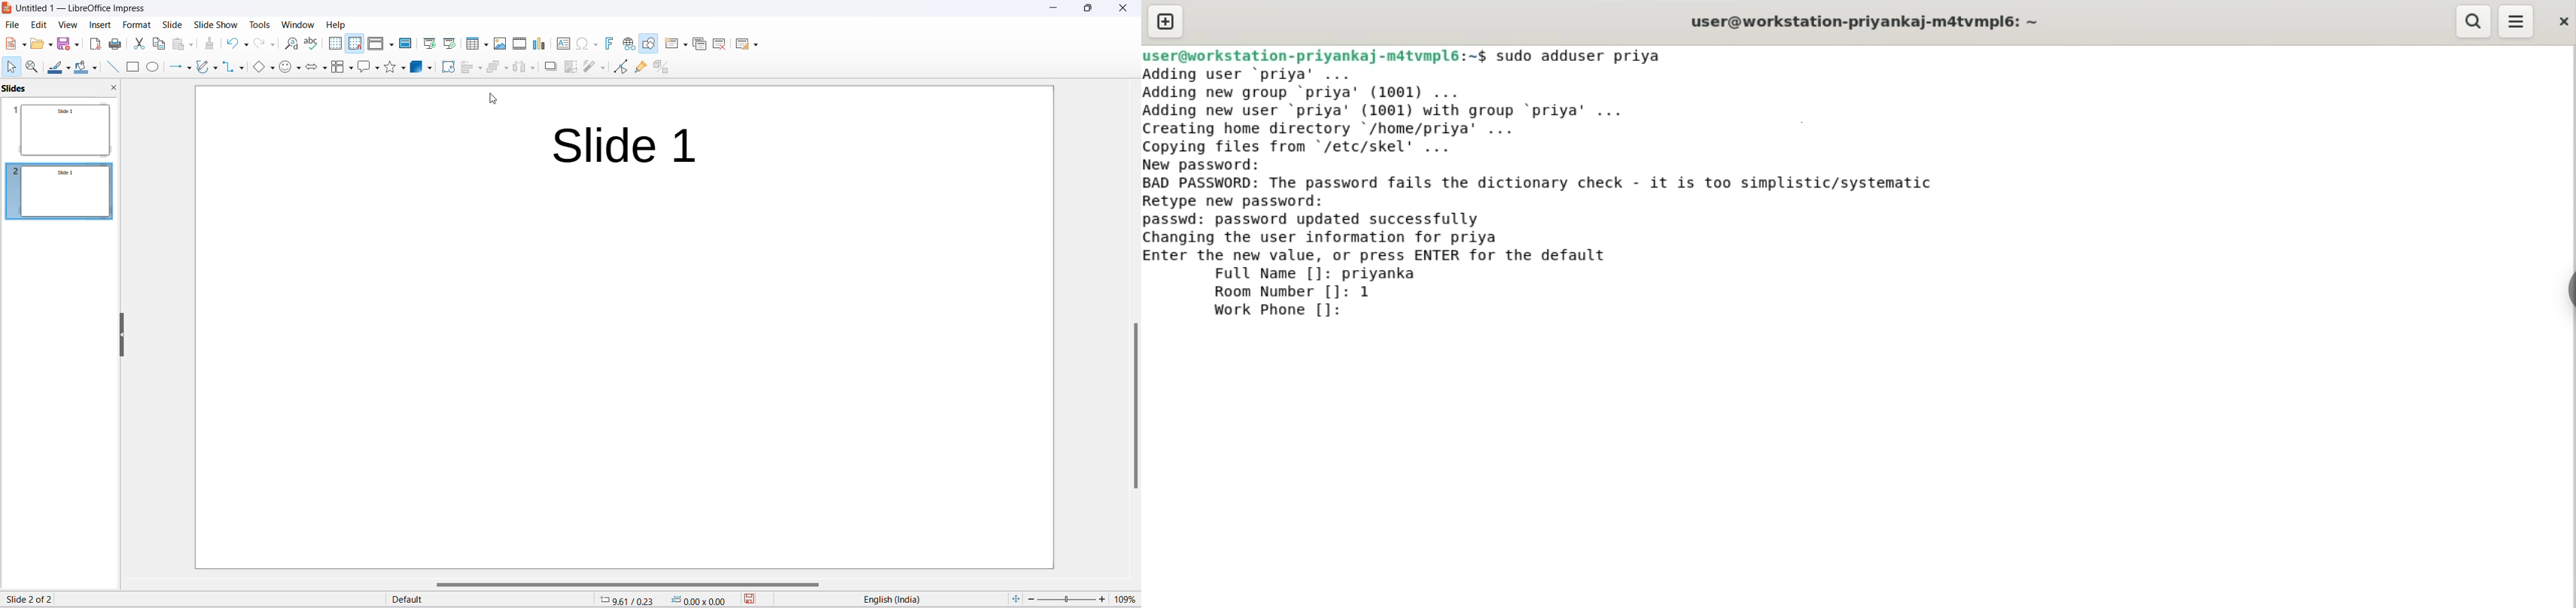 The image size is (2576, 616). I want to click on duplicate slide , so click(623, 329).